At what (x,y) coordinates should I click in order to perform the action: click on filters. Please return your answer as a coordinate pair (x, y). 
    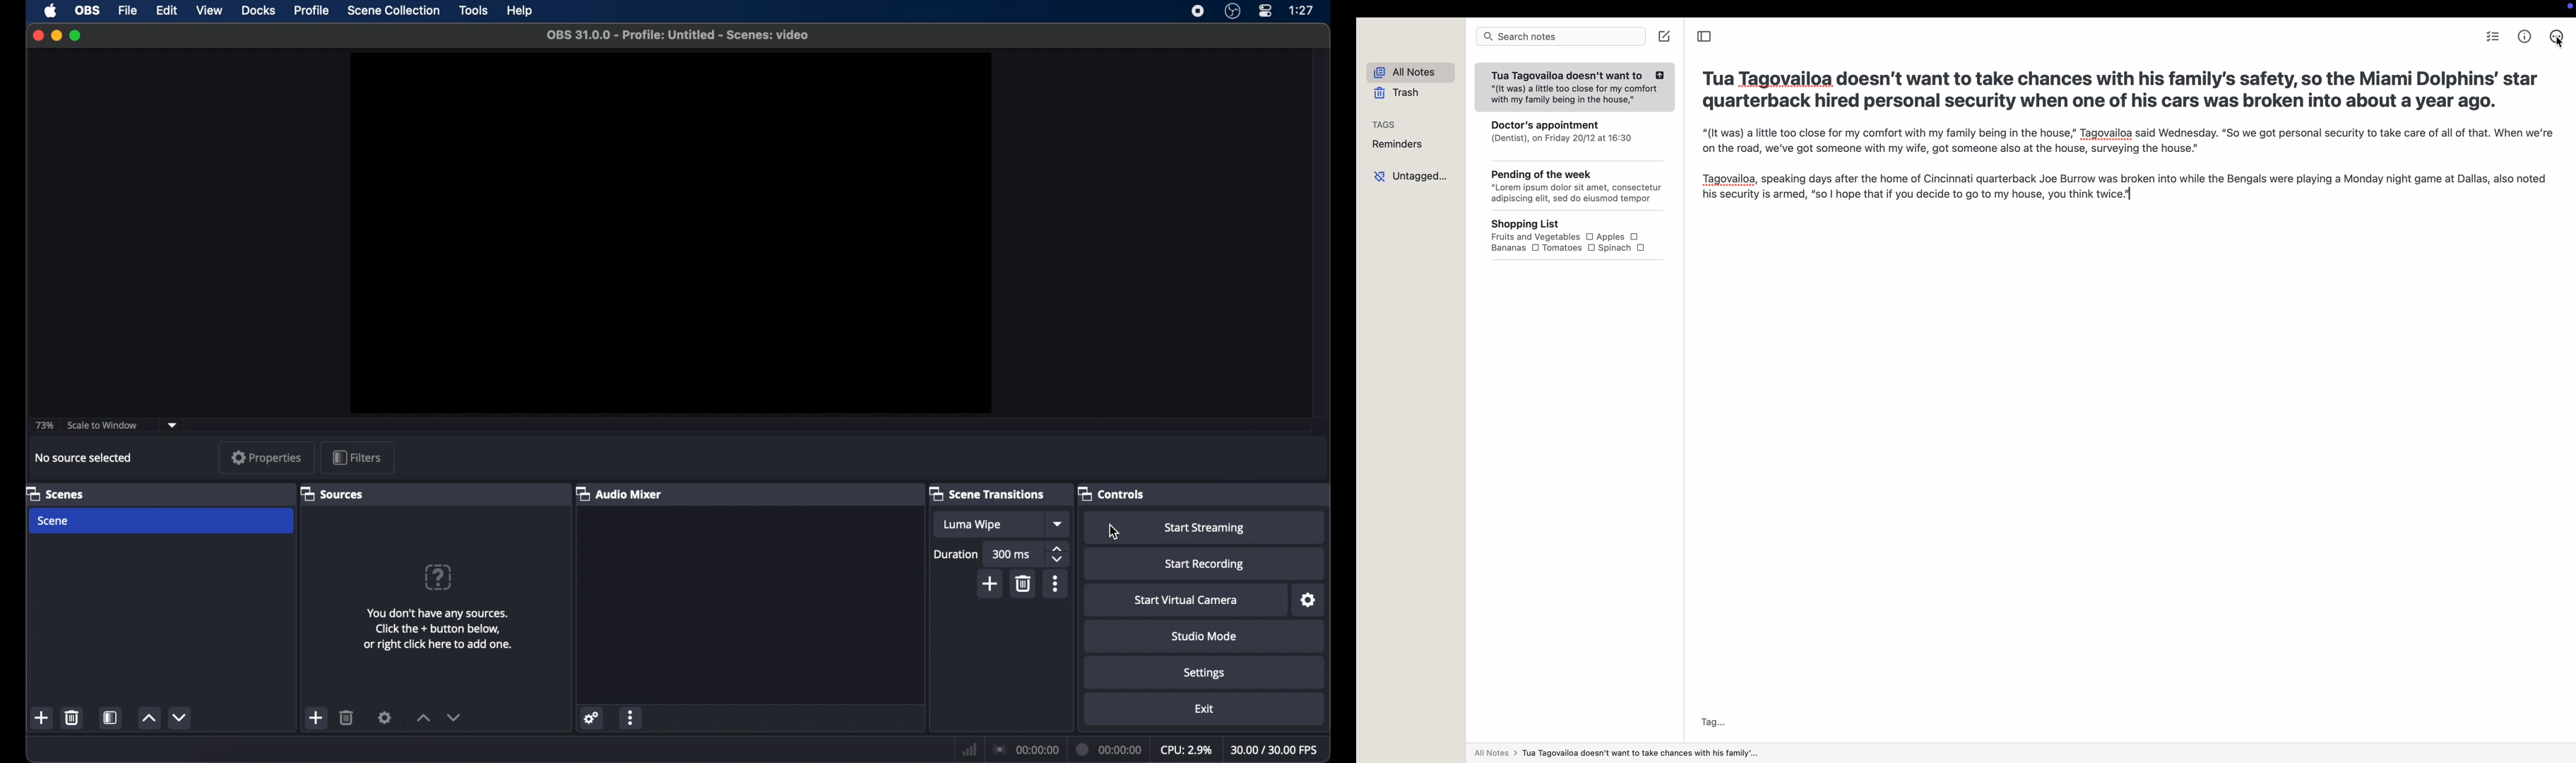
    Looking at the image, I should click on (356, 457).